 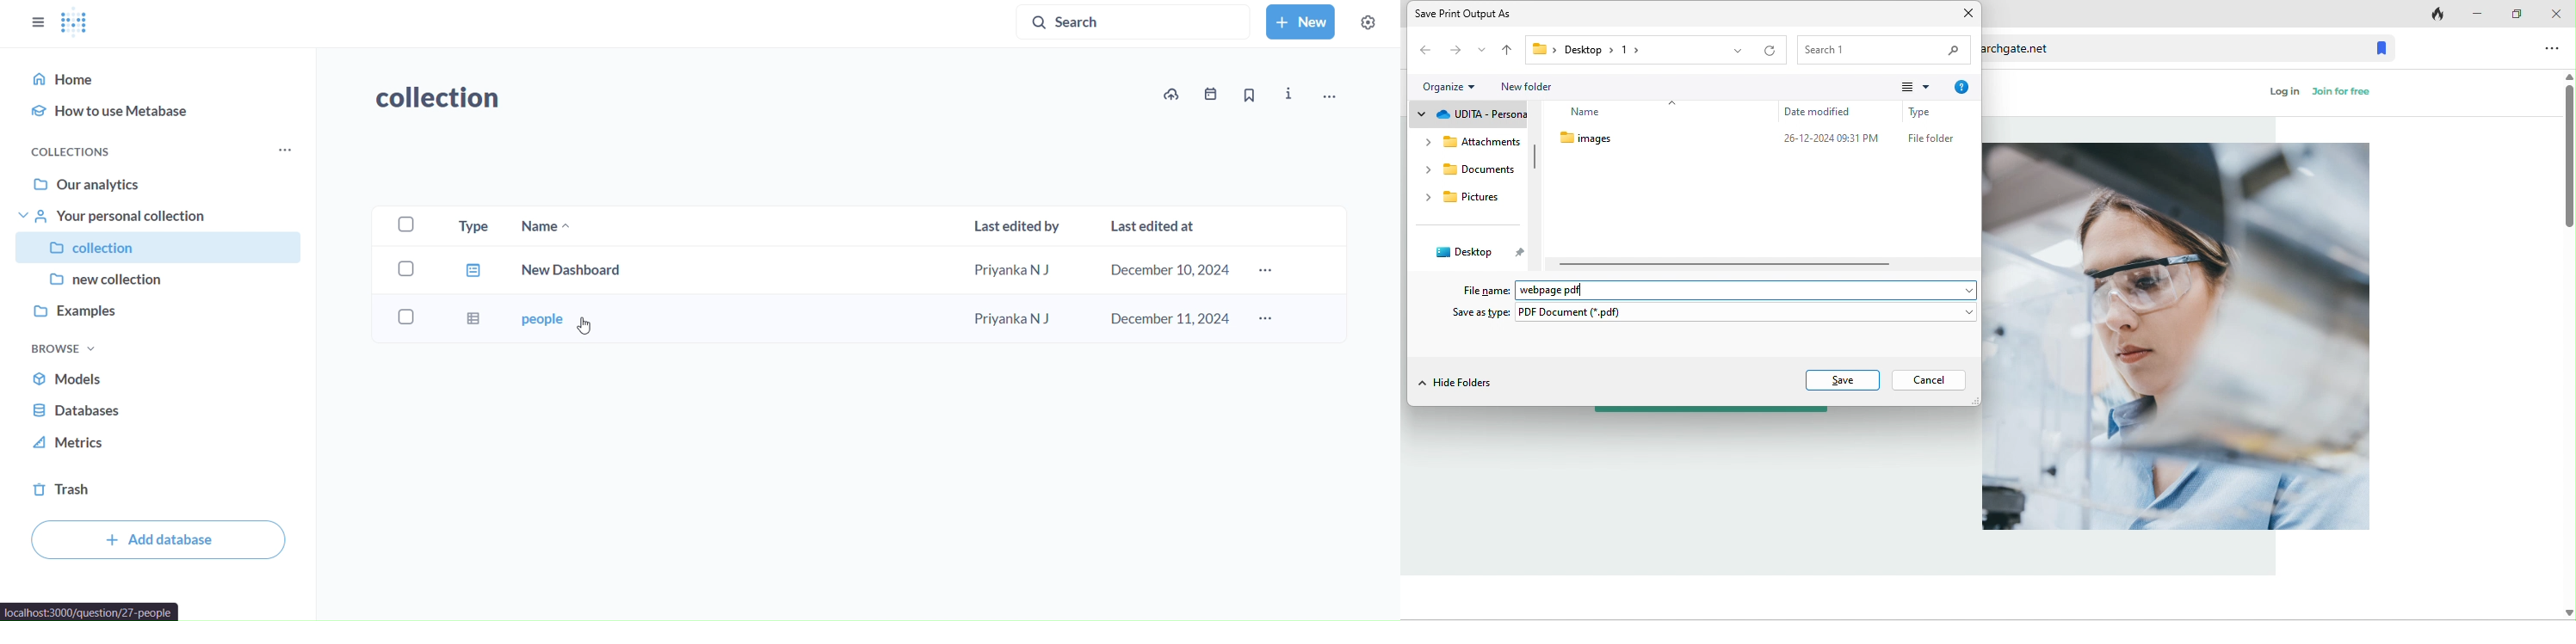 What do you see at coordinates (1508, 51) in the screenshot?
I see `up to` at bounding box center [1508, 51].